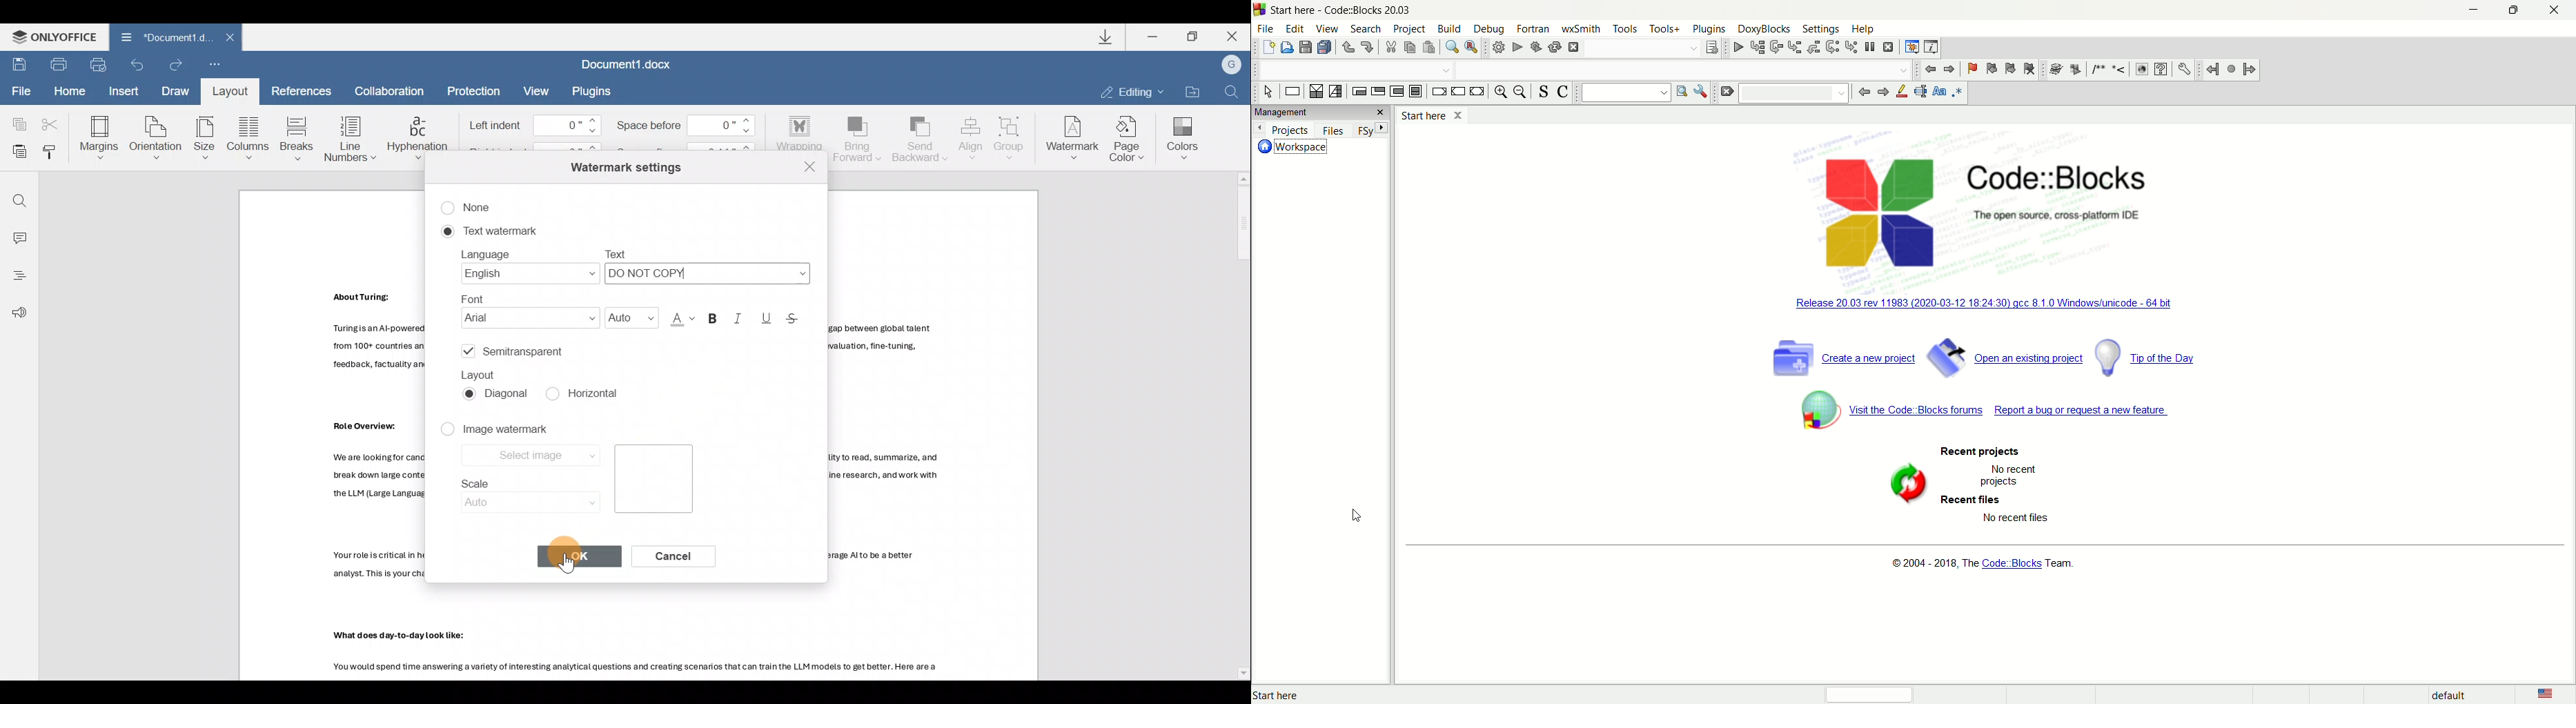 This screenshot has height=728, width=2576. What do you see at coordinates (1355, 70) in the screenshot?
I see `drop down` at bounding box center [1355, 70].